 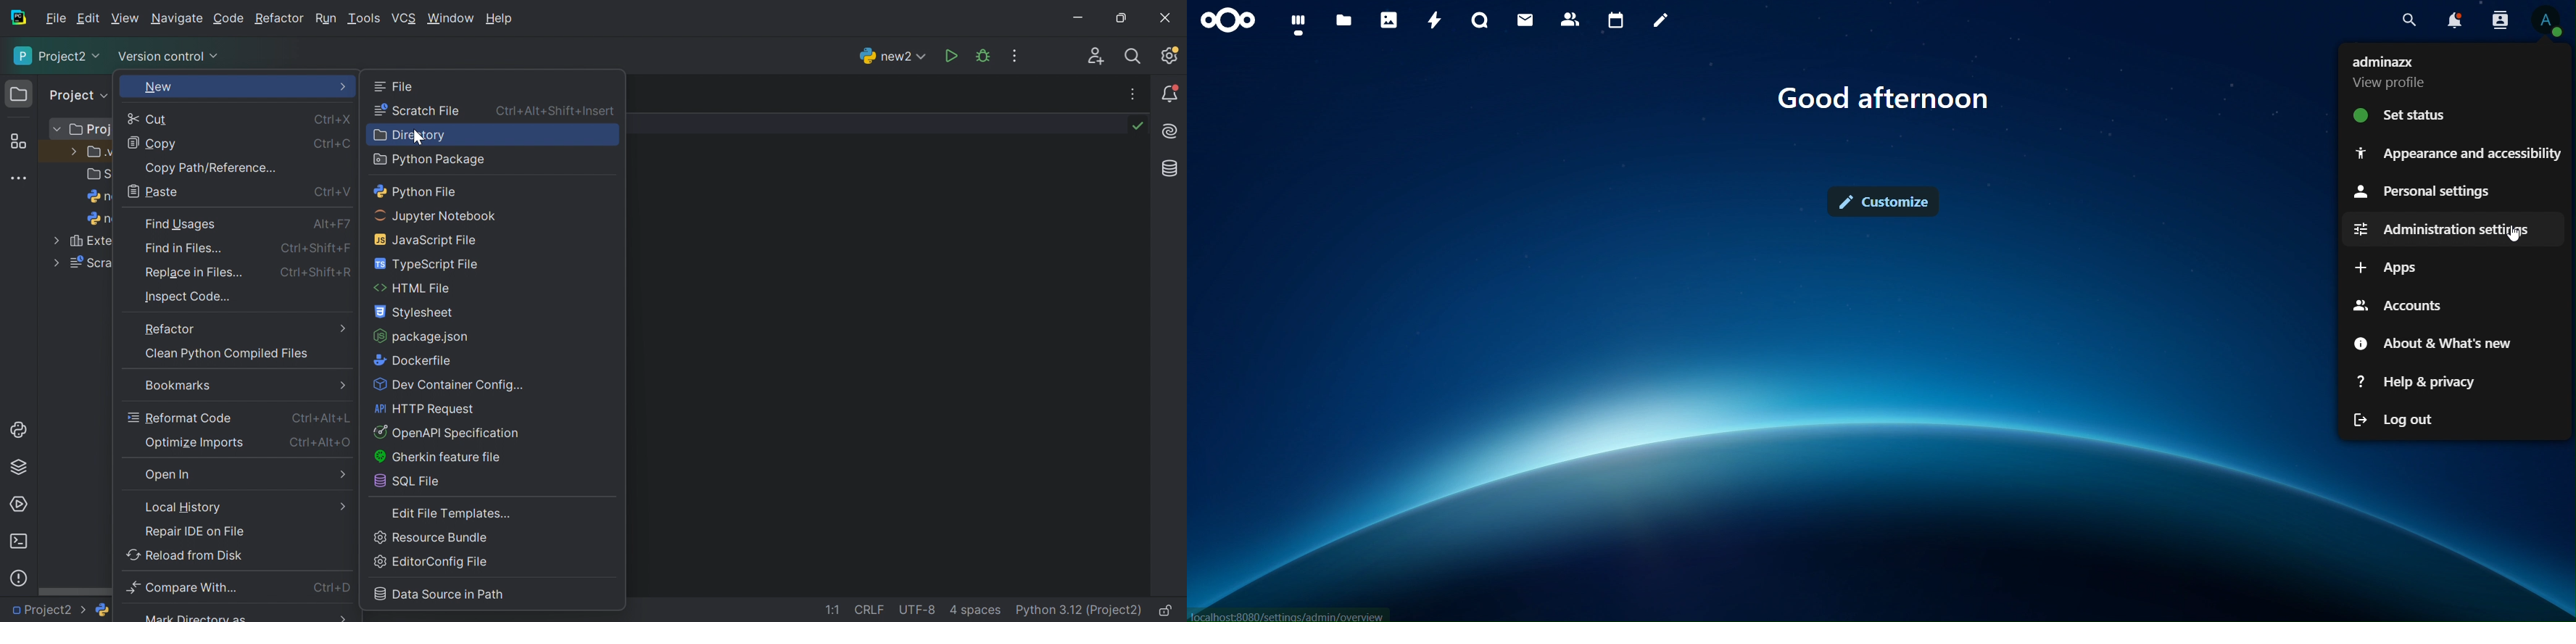 I want to click on Find Usages, so click(x=181, y=223).